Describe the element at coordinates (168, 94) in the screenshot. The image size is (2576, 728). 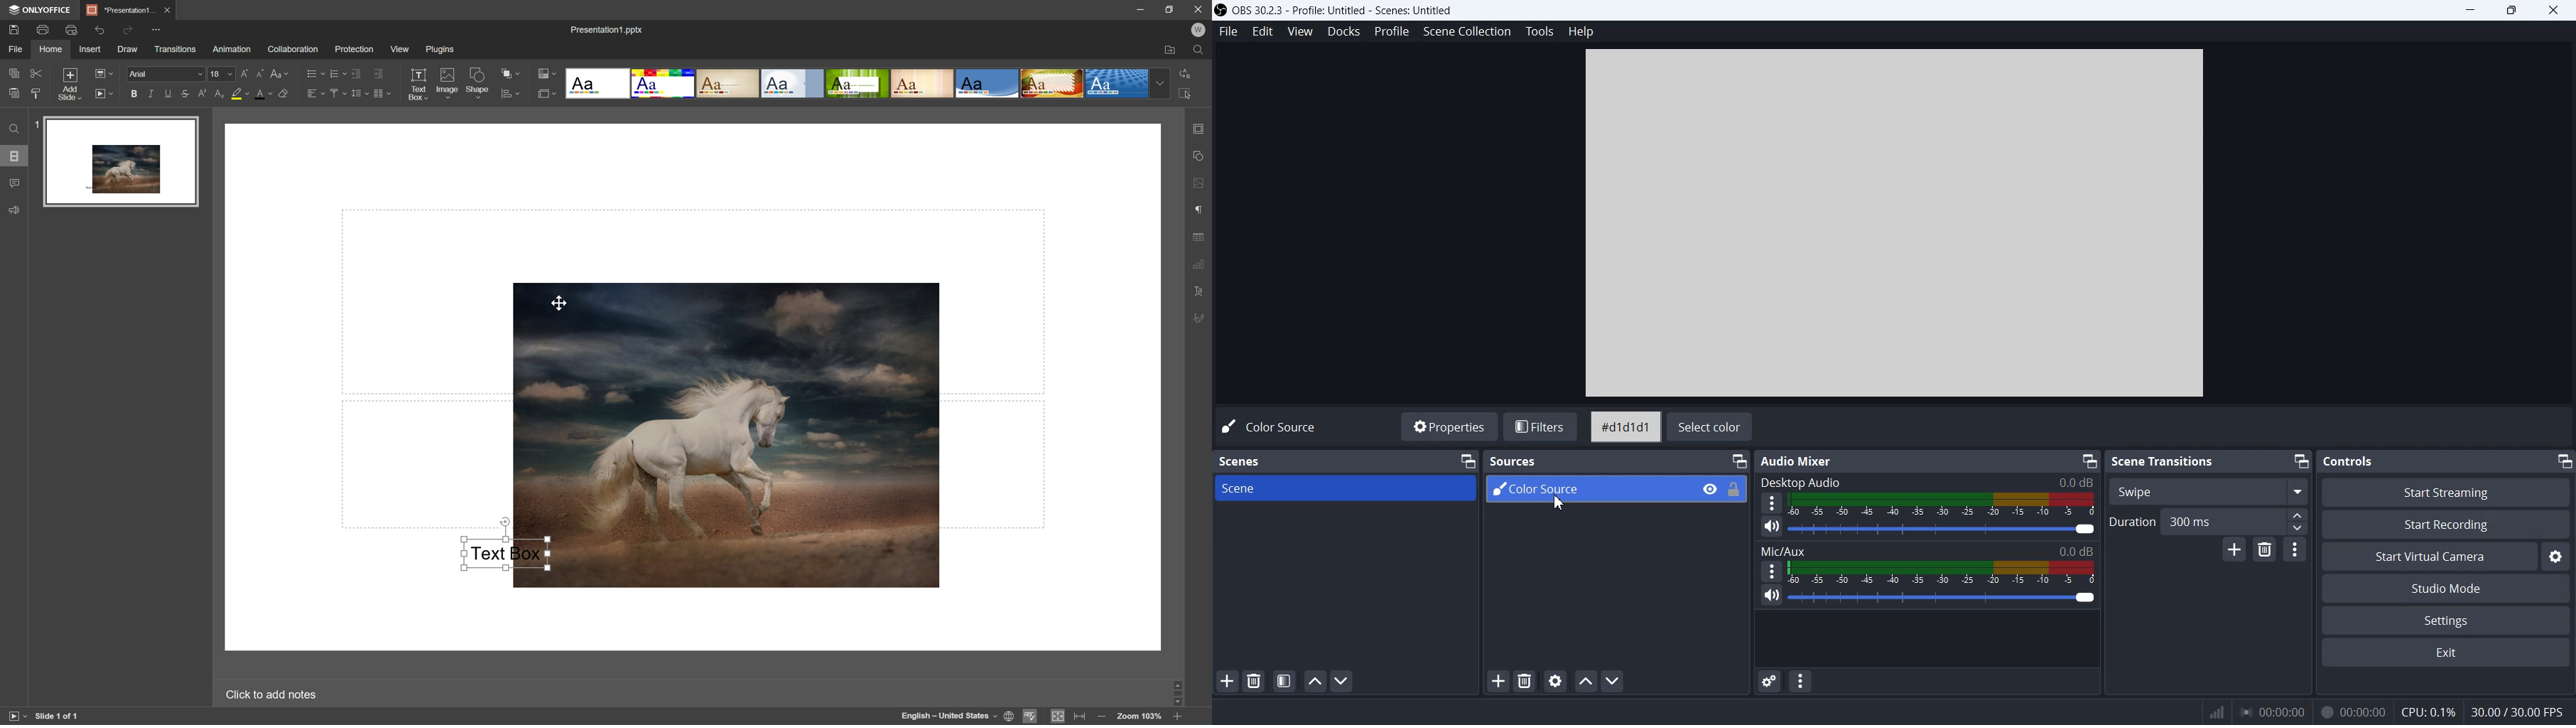
I see `Underline` at that location.